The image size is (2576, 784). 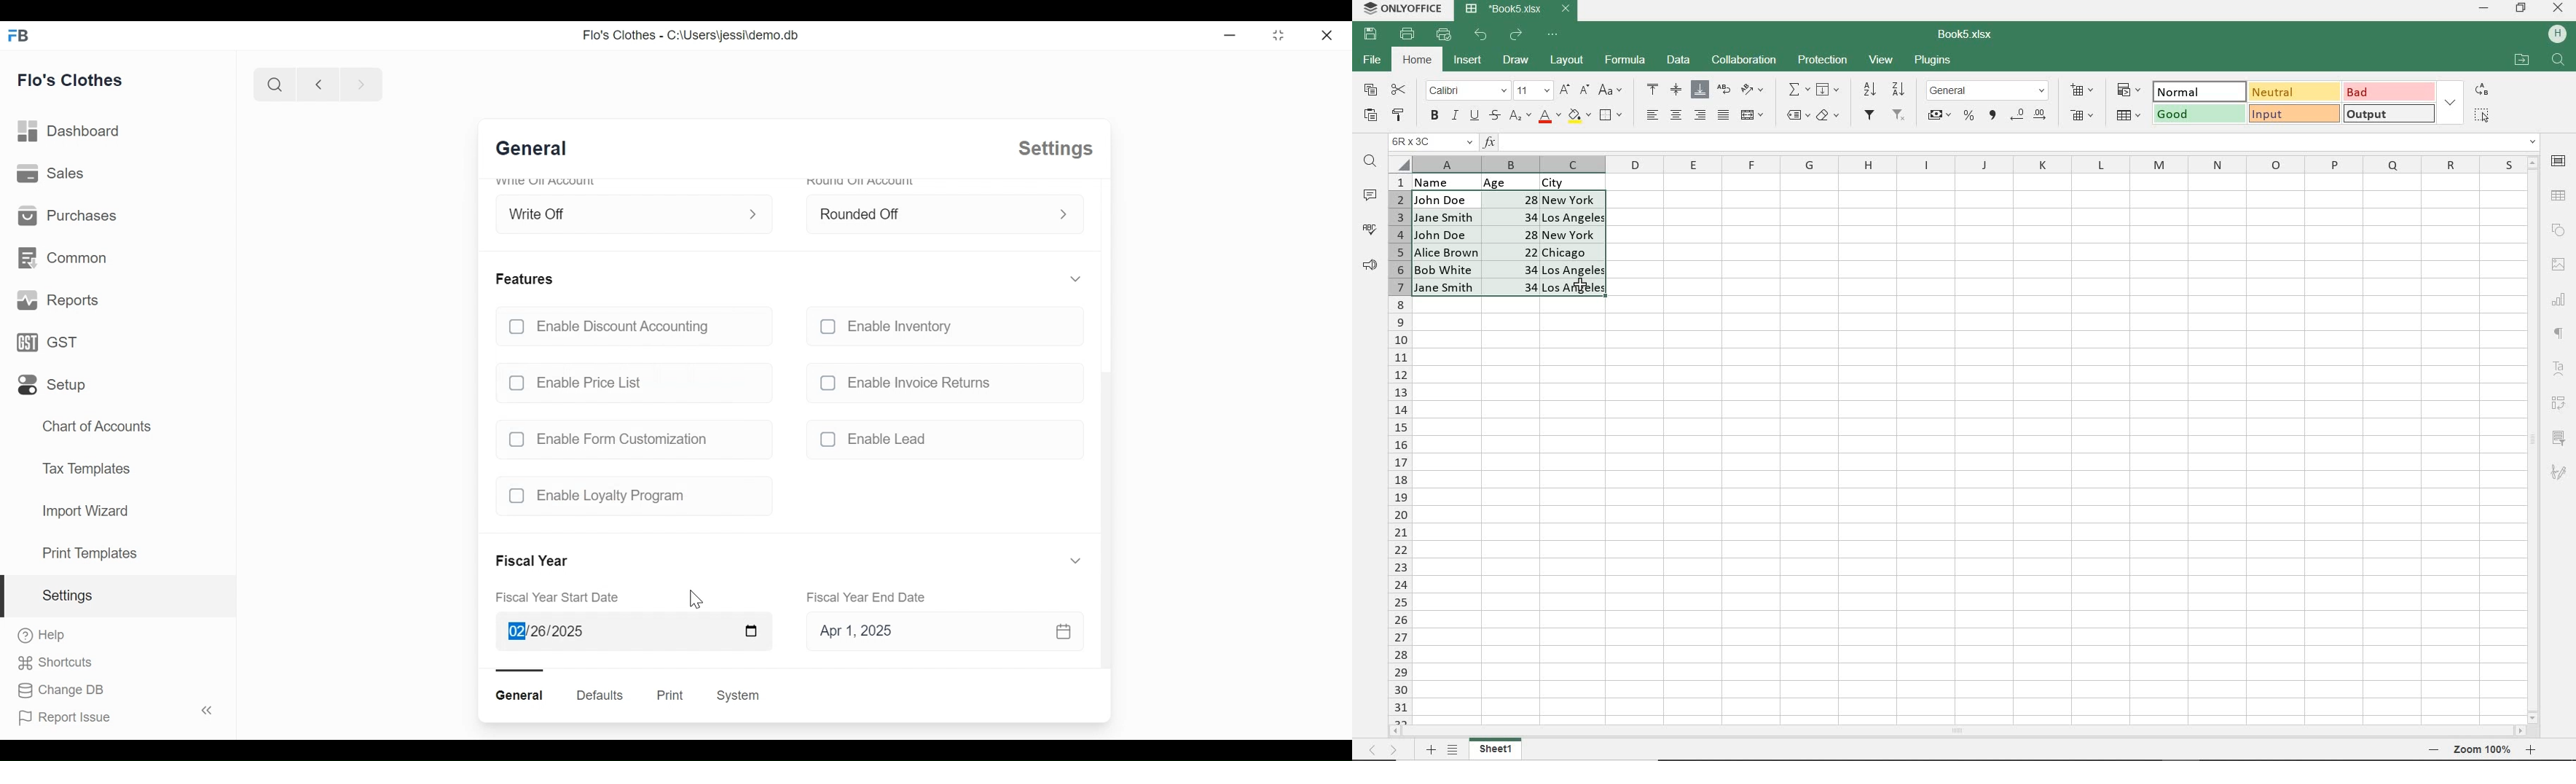 What do you see at coordinates (522, 695) in the screenshot?
I see `General` at bounding box center [522, 695].